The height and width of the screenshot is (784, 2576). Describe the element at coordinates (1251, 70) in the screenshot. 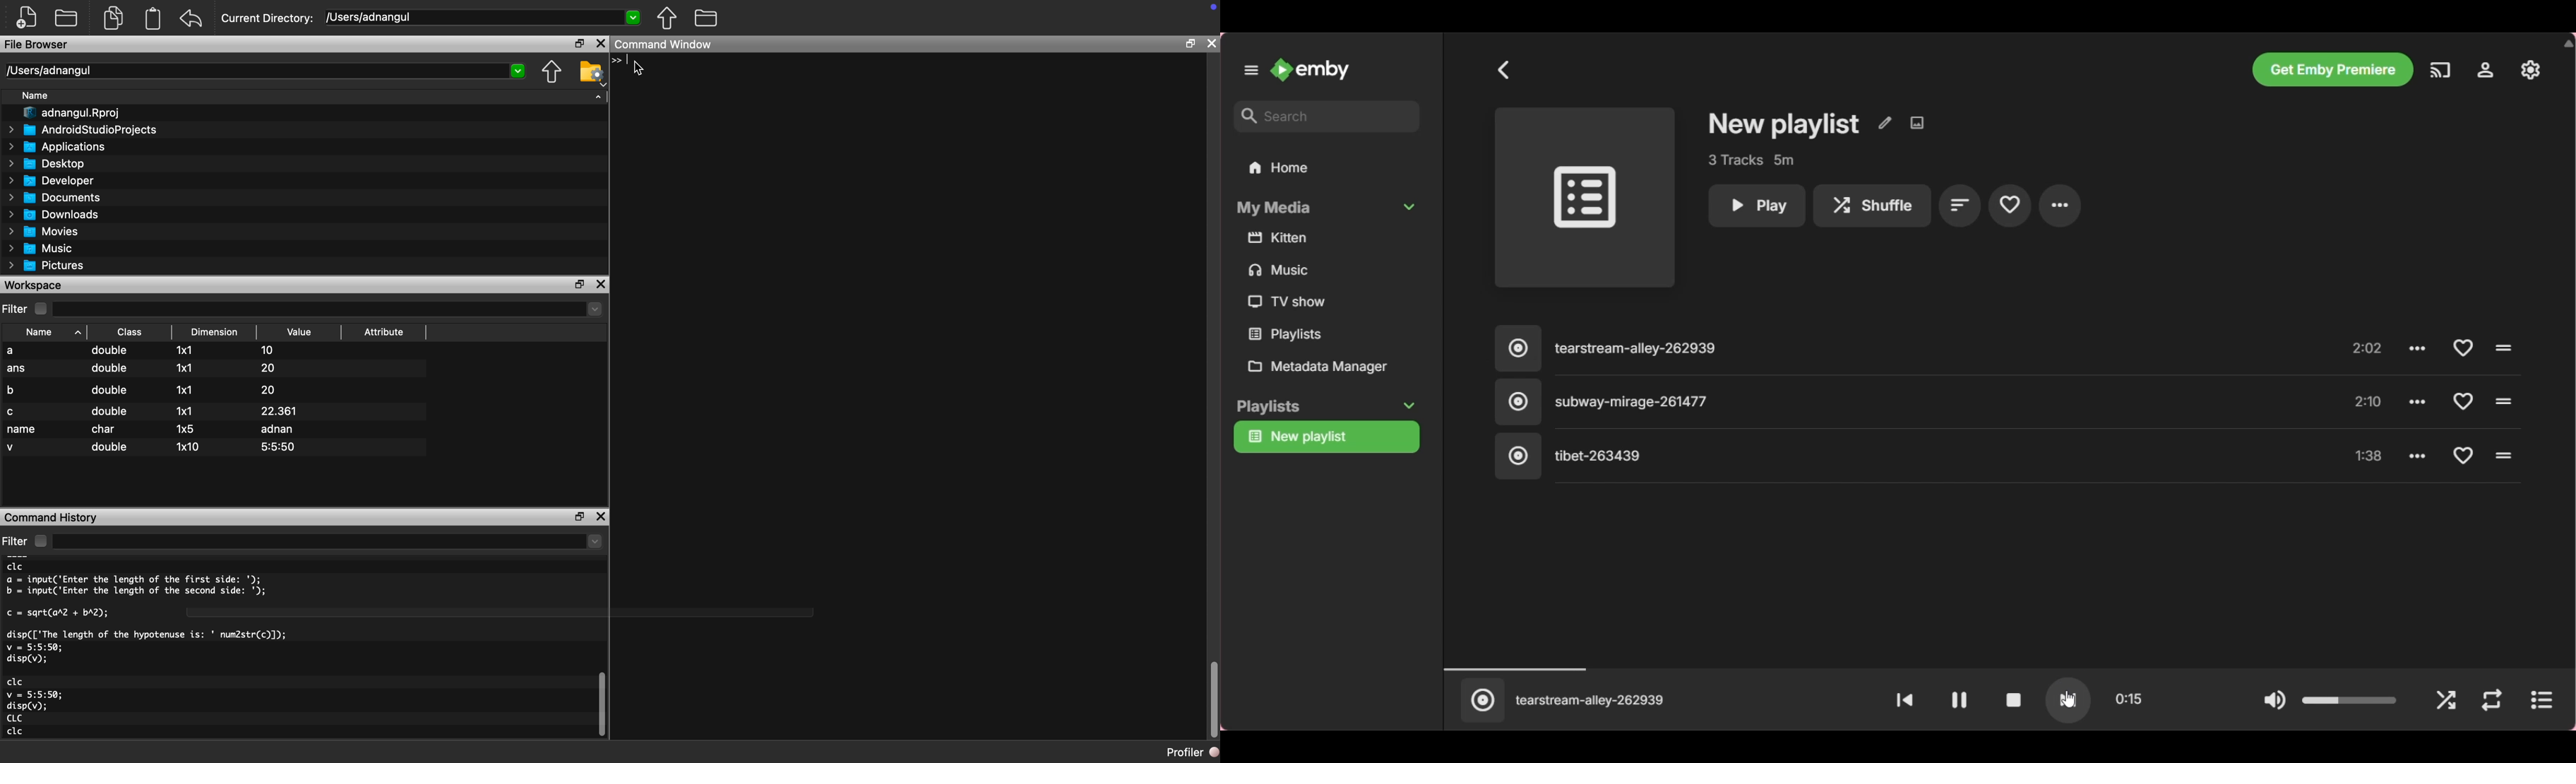

I see `Unpin left panel` at that location.